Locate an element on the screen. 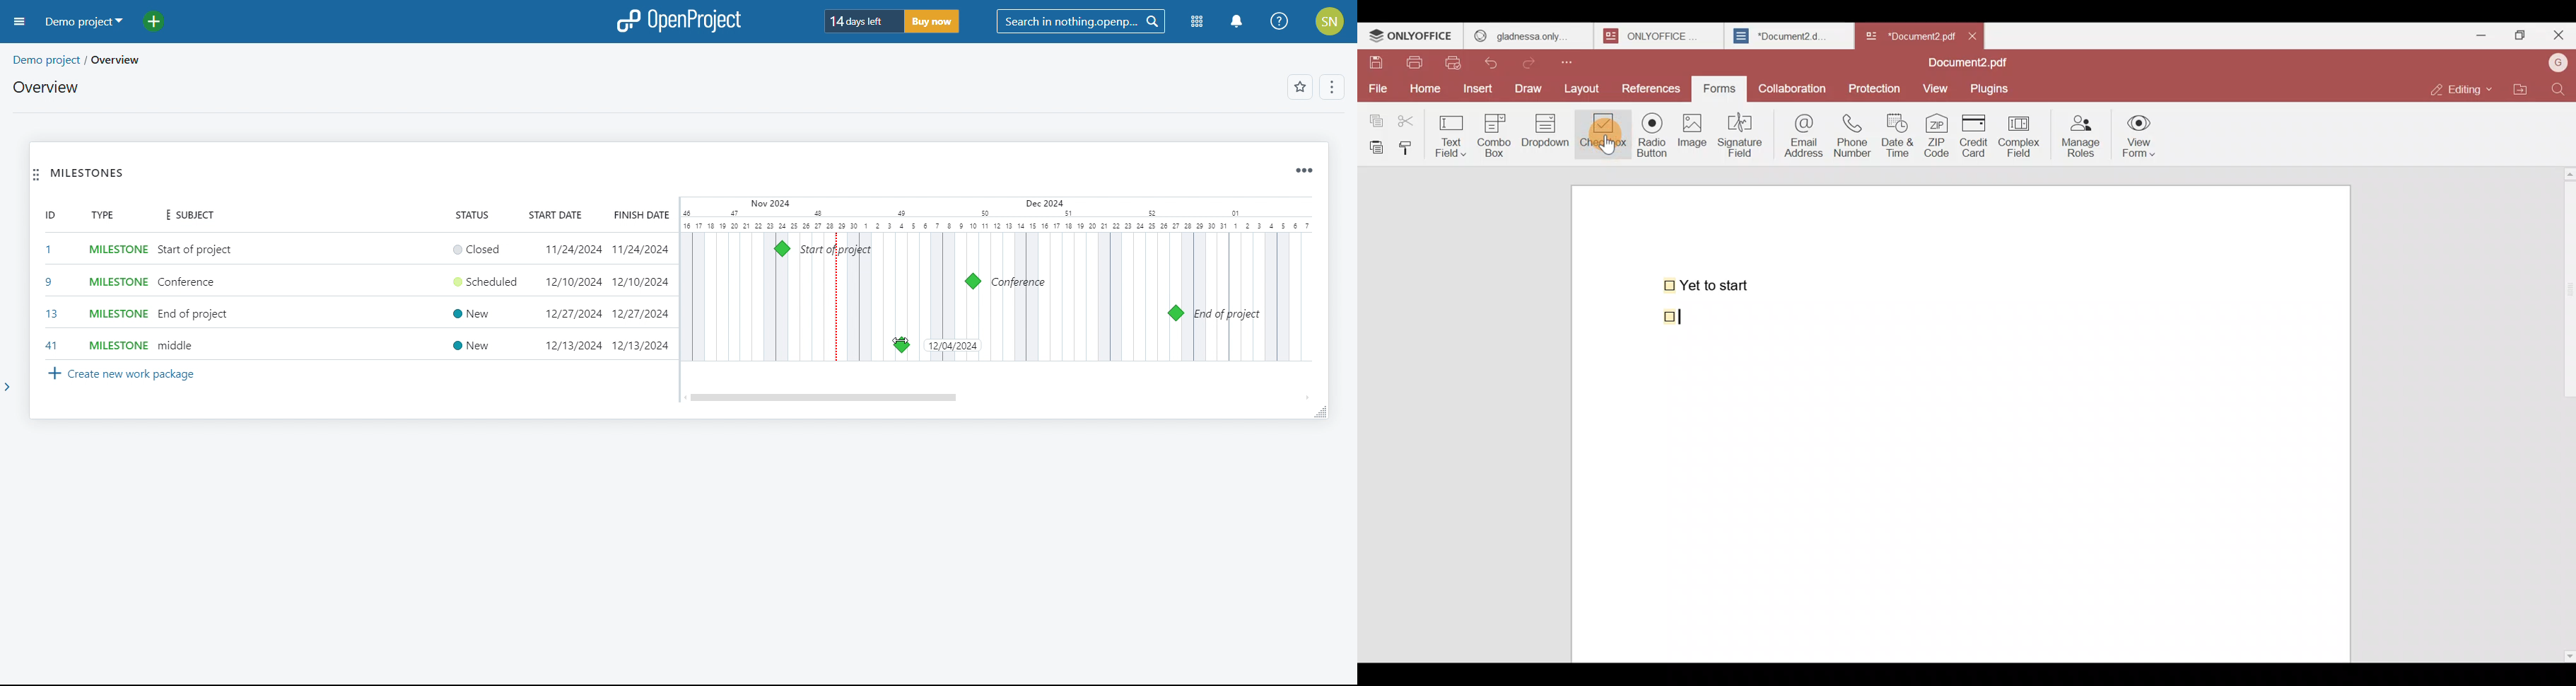 This screenshot has height=700, width=2576. milestone 13 is located at coordinates (1175, 313).